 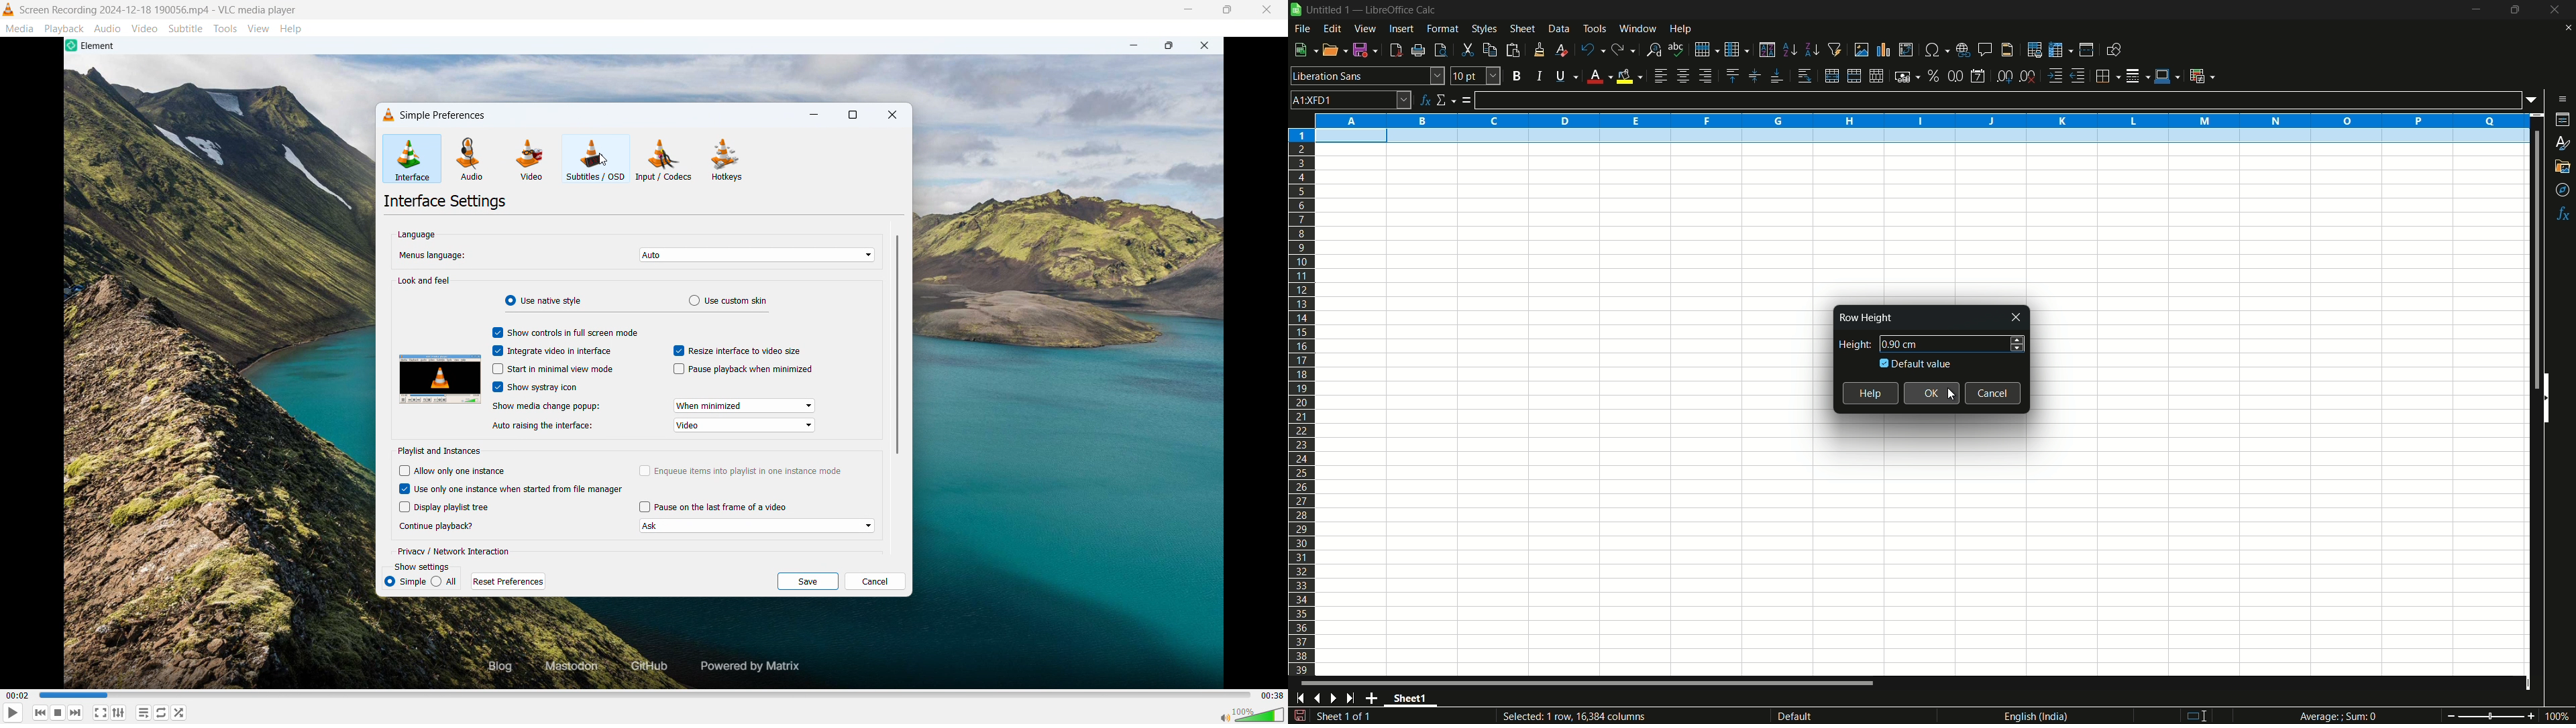 What do you see at coordinates (2551, 10) in the screenshot?
I see `close app` at bounding box center [2551, 10].